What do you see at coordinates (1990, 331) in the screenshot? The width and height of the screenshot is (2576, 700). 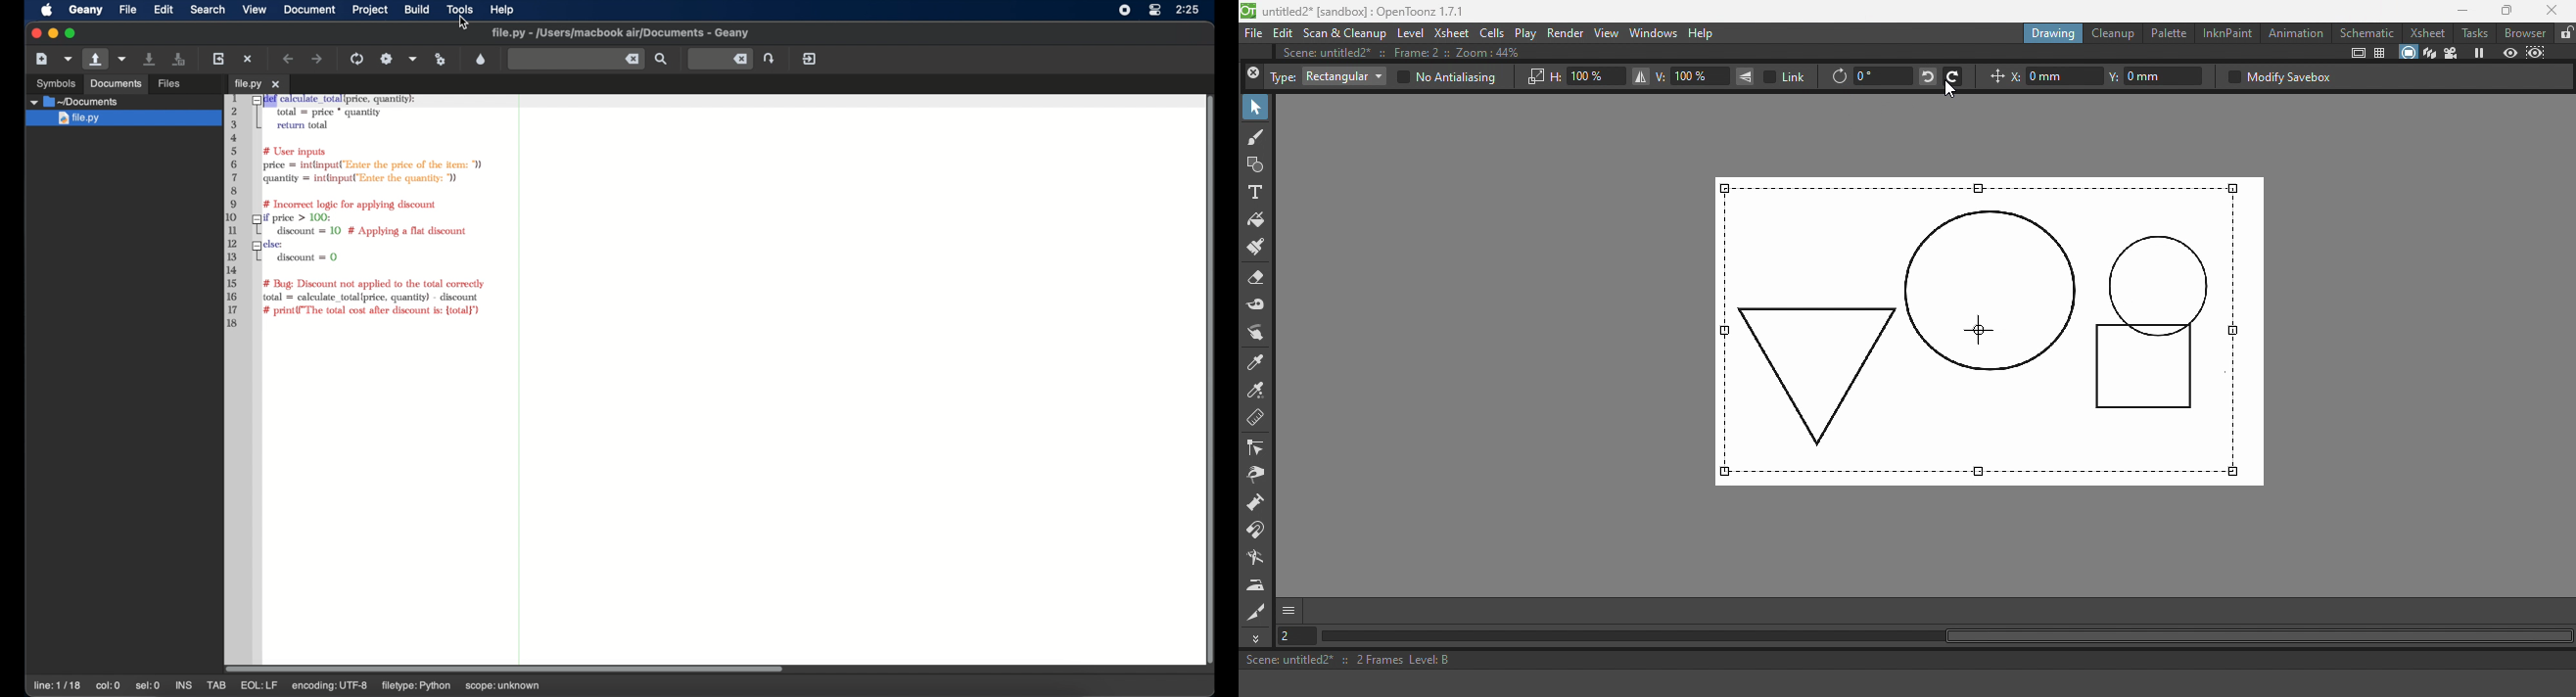 I see `Canvas` at bounding box center [1990, 331].